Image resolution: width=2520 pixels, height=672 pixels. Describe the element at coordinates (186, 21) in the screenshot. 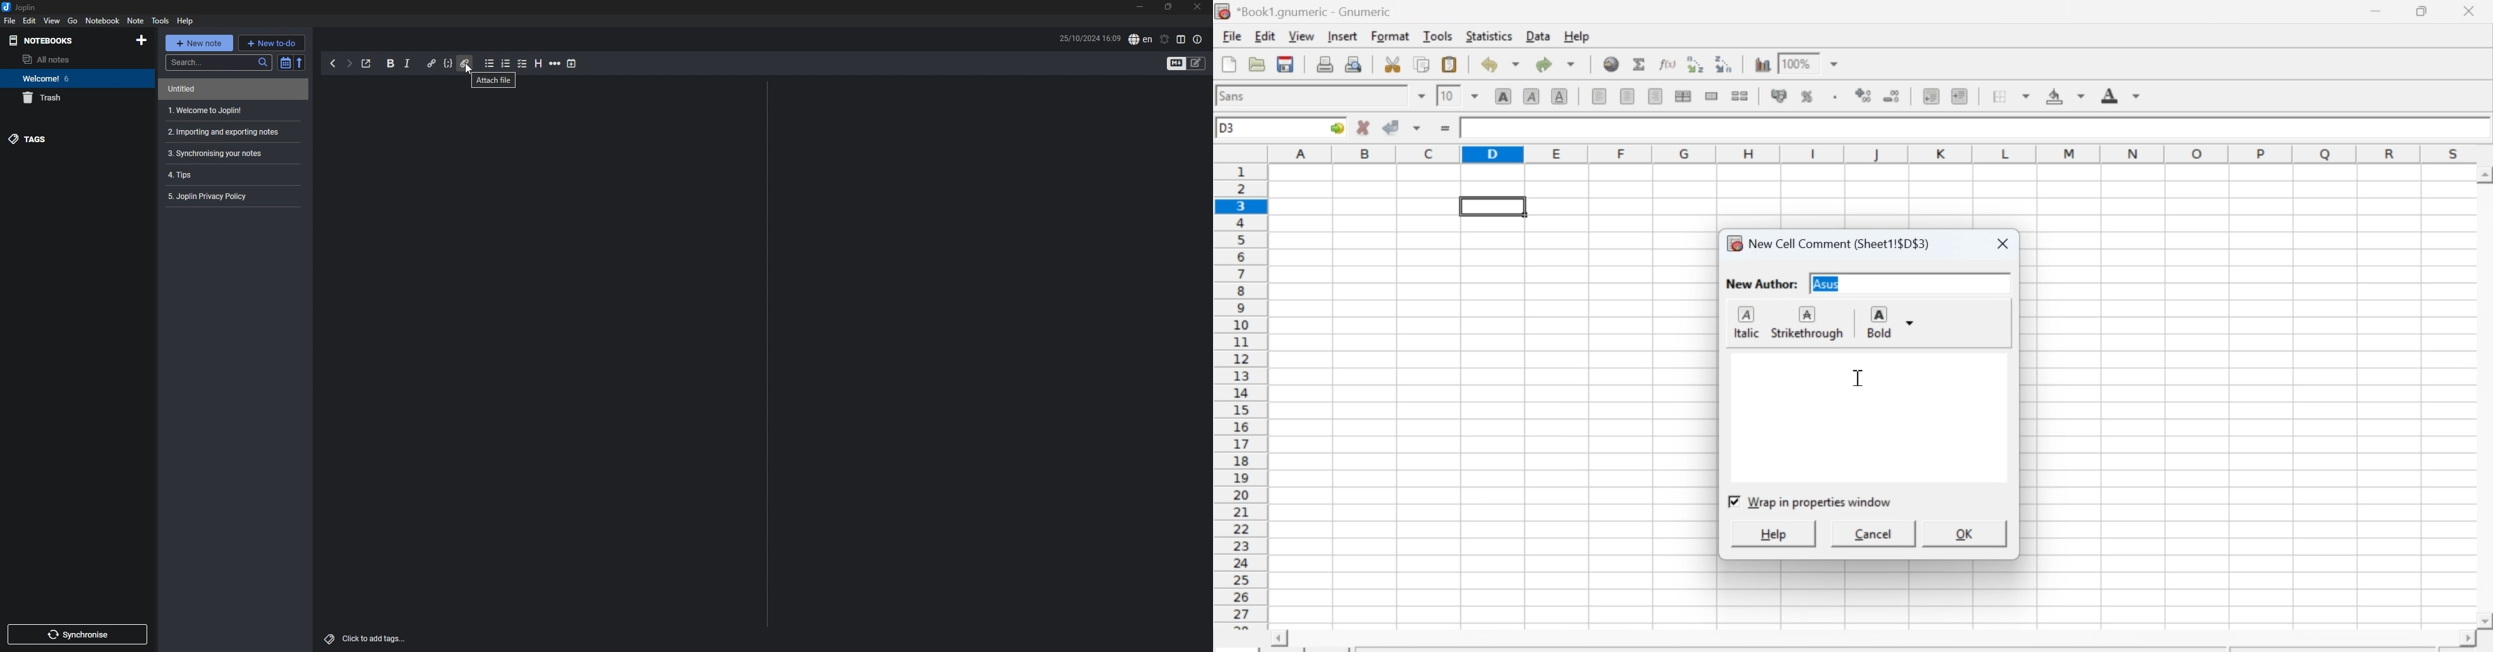

I see `help` at that location.